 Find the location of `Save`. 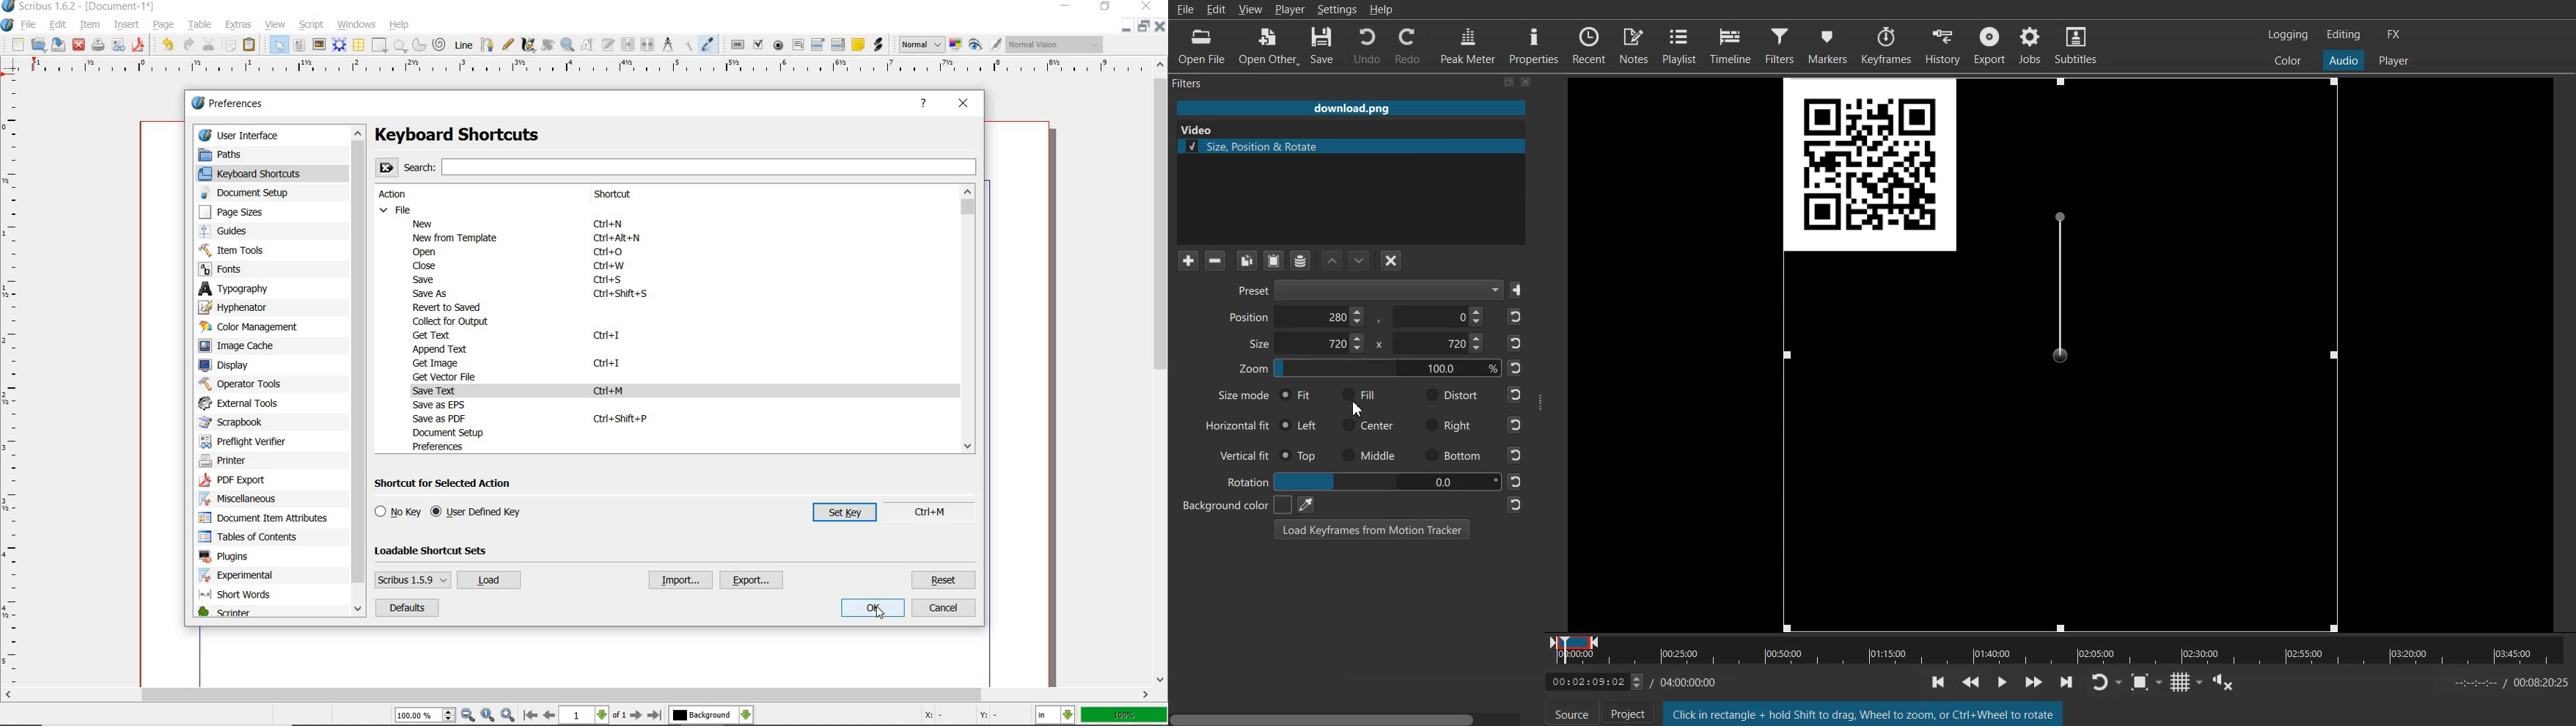

Save is located at coordinates (1519, 290).